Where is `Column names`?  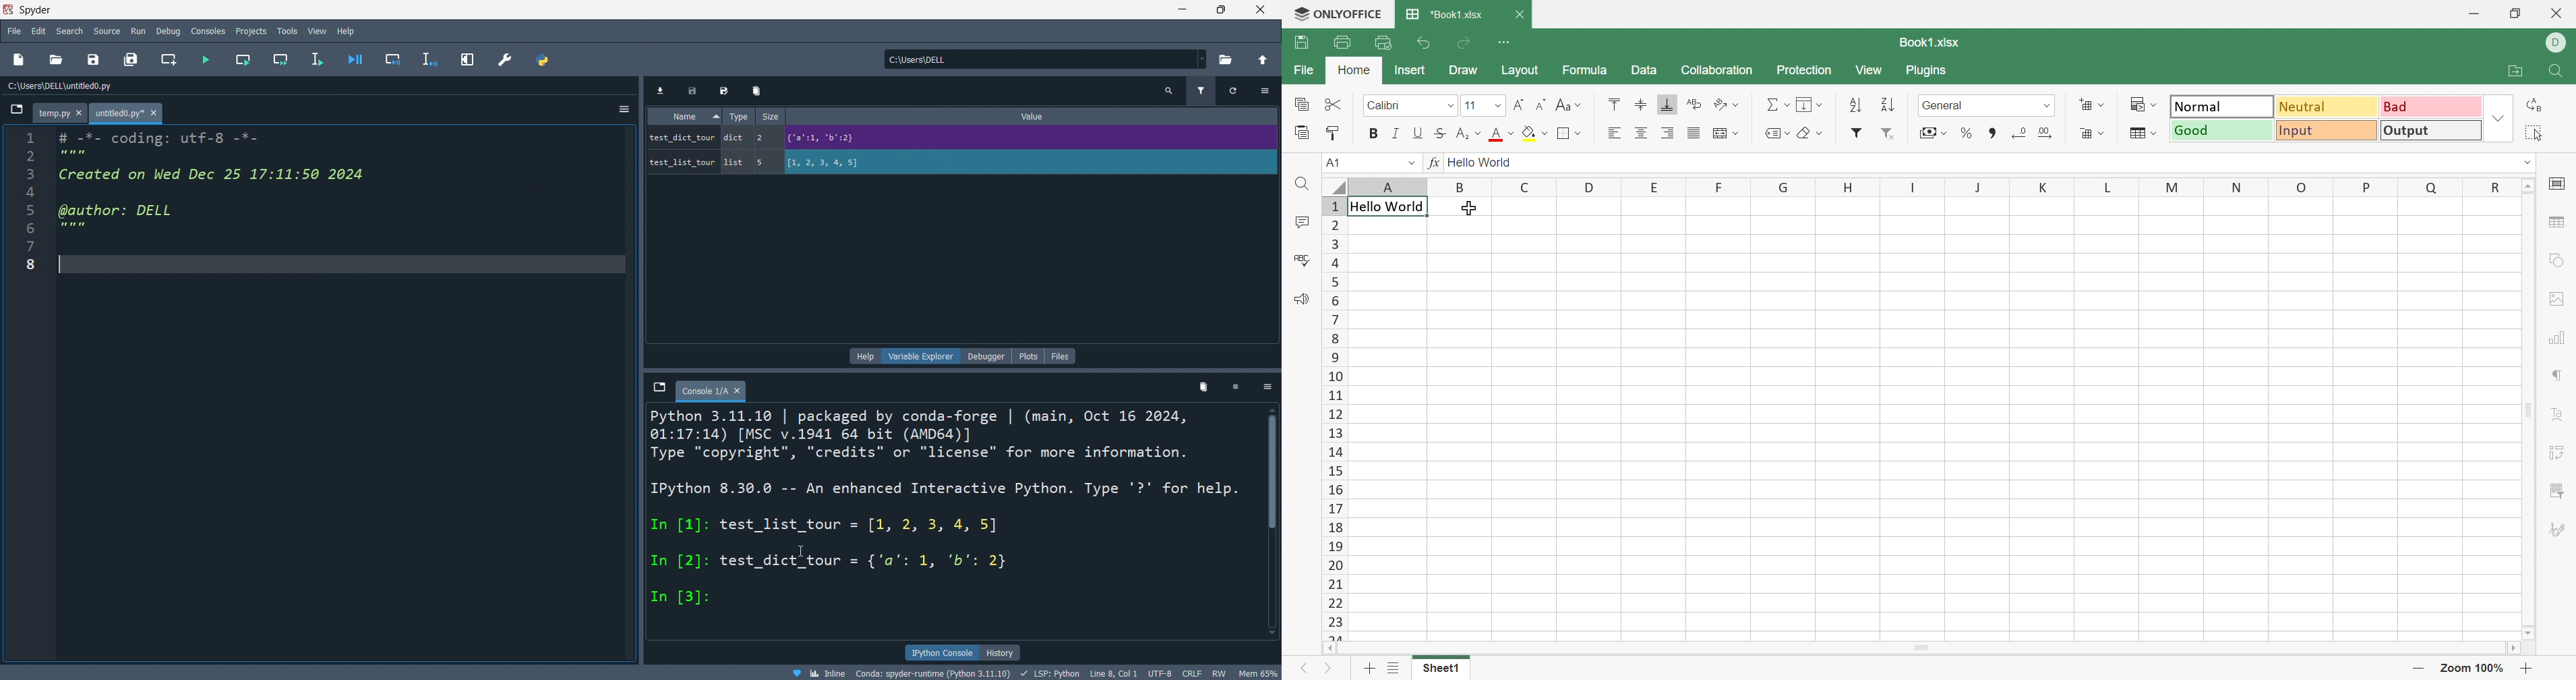
Column names is located at coordinates (1933, 186).